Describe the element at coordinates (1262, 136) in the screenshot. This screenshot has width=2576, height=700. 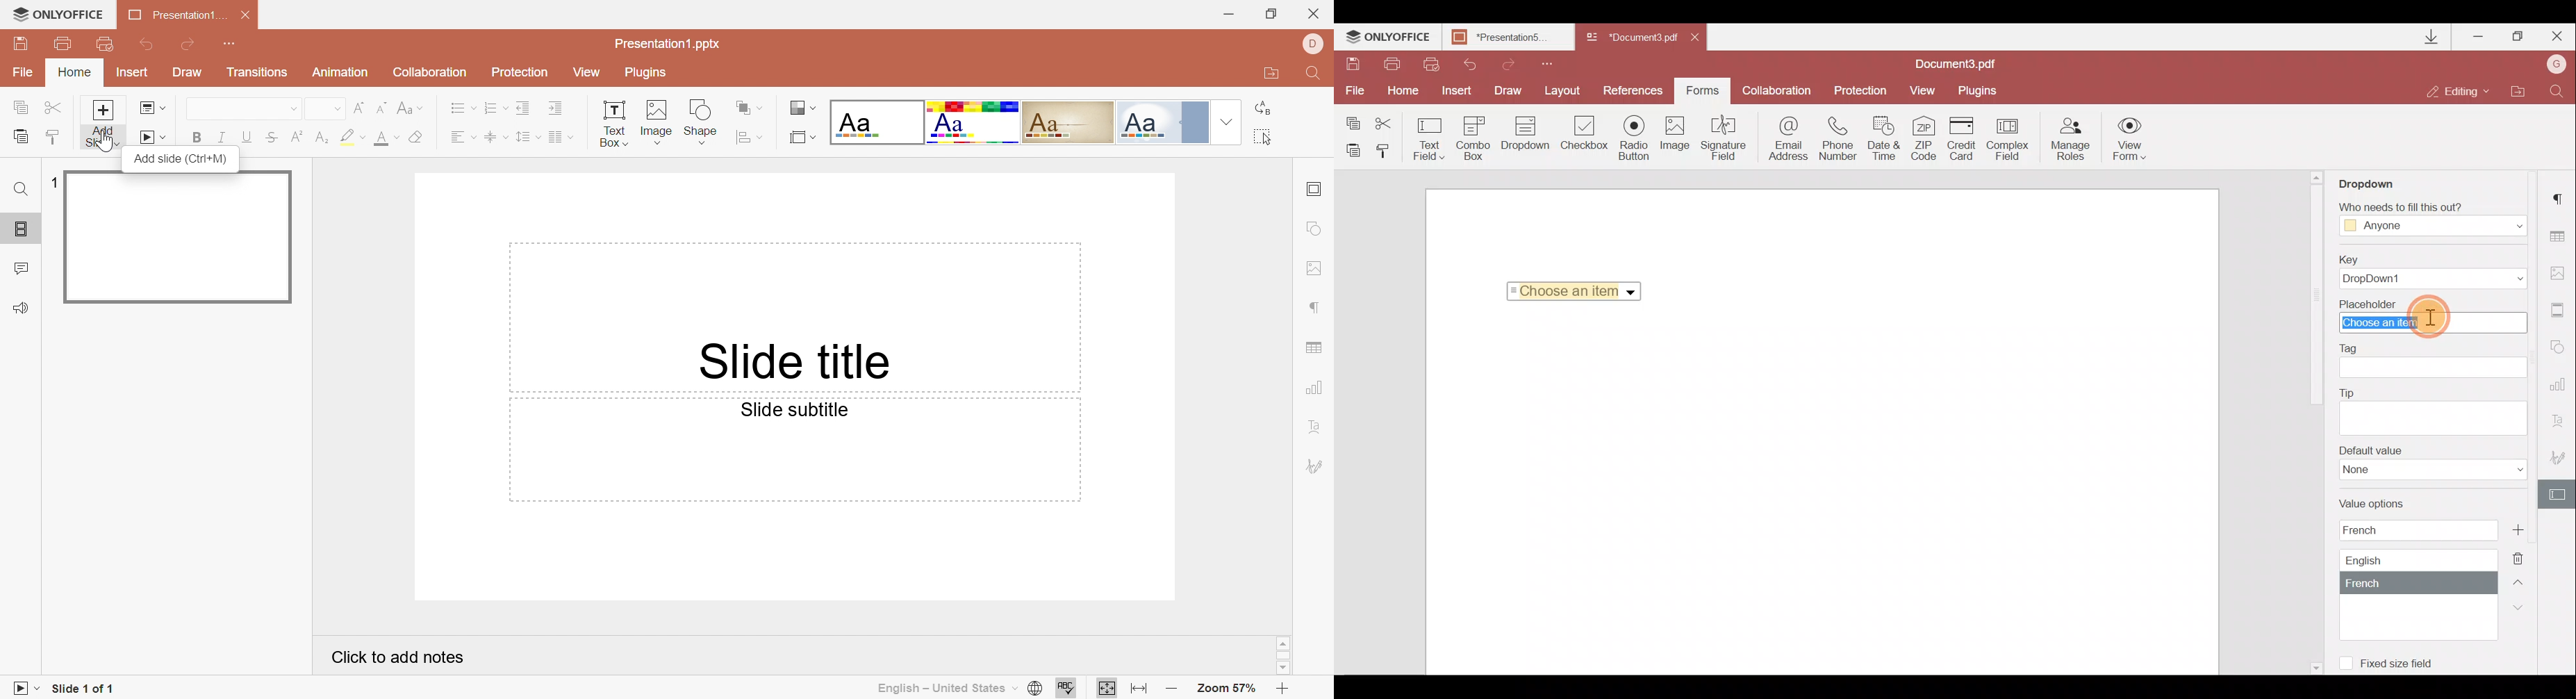
I see `Select all` at that location.